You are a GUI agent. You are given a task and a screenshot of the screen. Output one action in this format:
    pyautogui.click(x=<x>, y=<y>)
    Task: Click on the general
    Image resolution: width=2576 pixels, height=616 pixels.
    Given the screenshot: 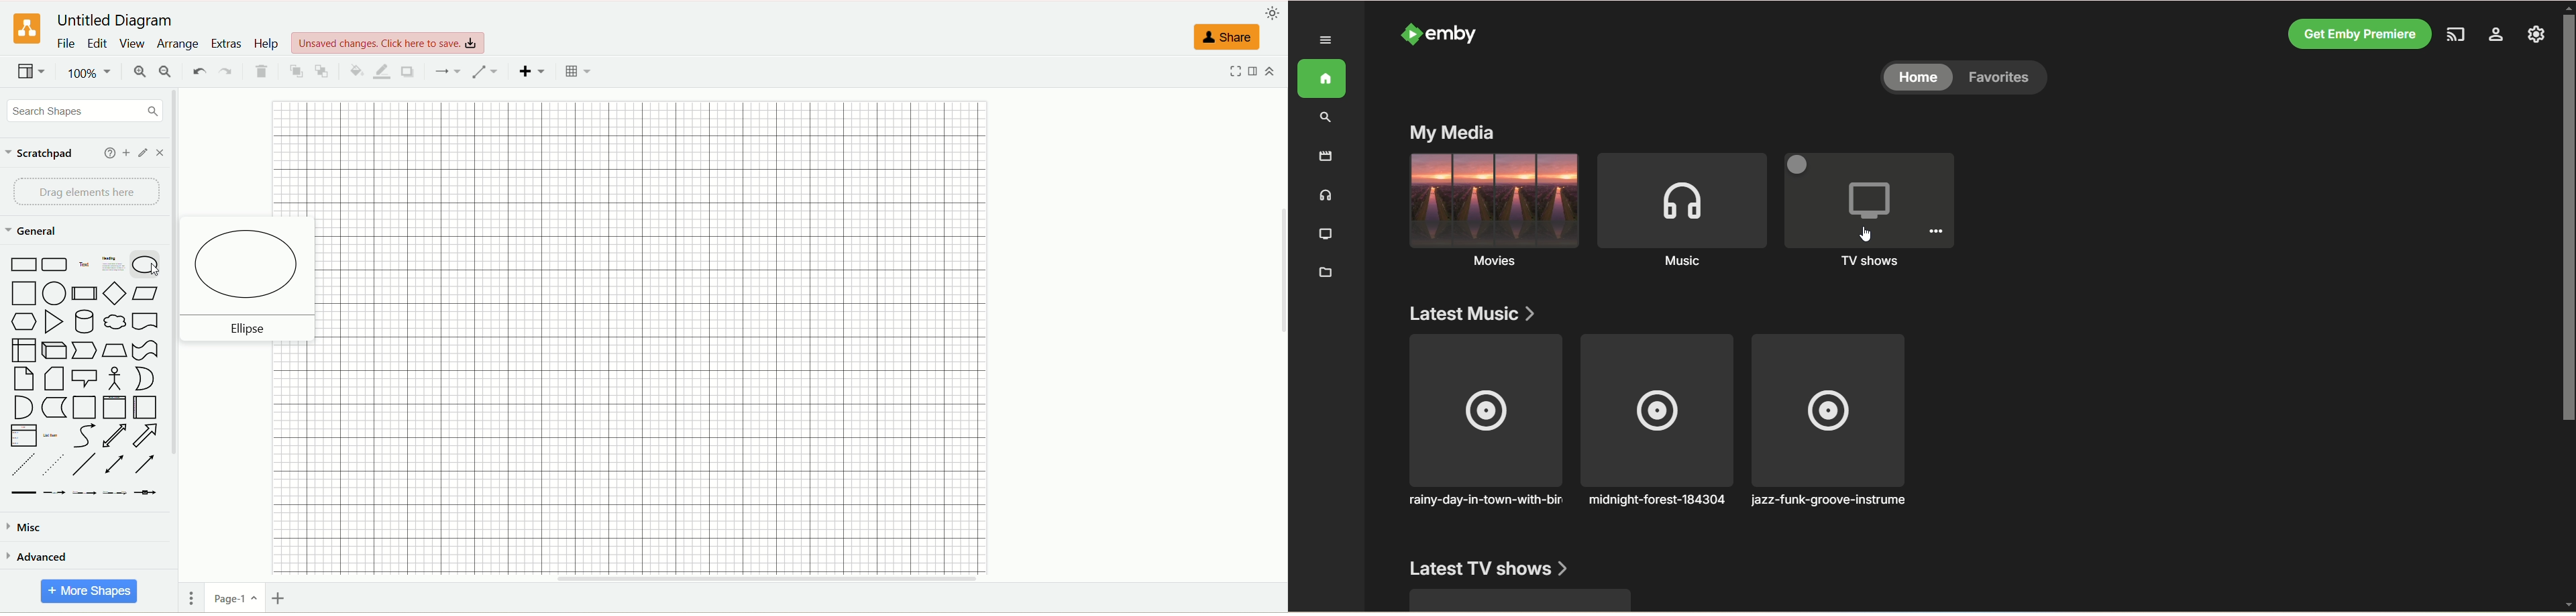 What is the action you would take?
    pyautogui.click(x=35, y=233)
    